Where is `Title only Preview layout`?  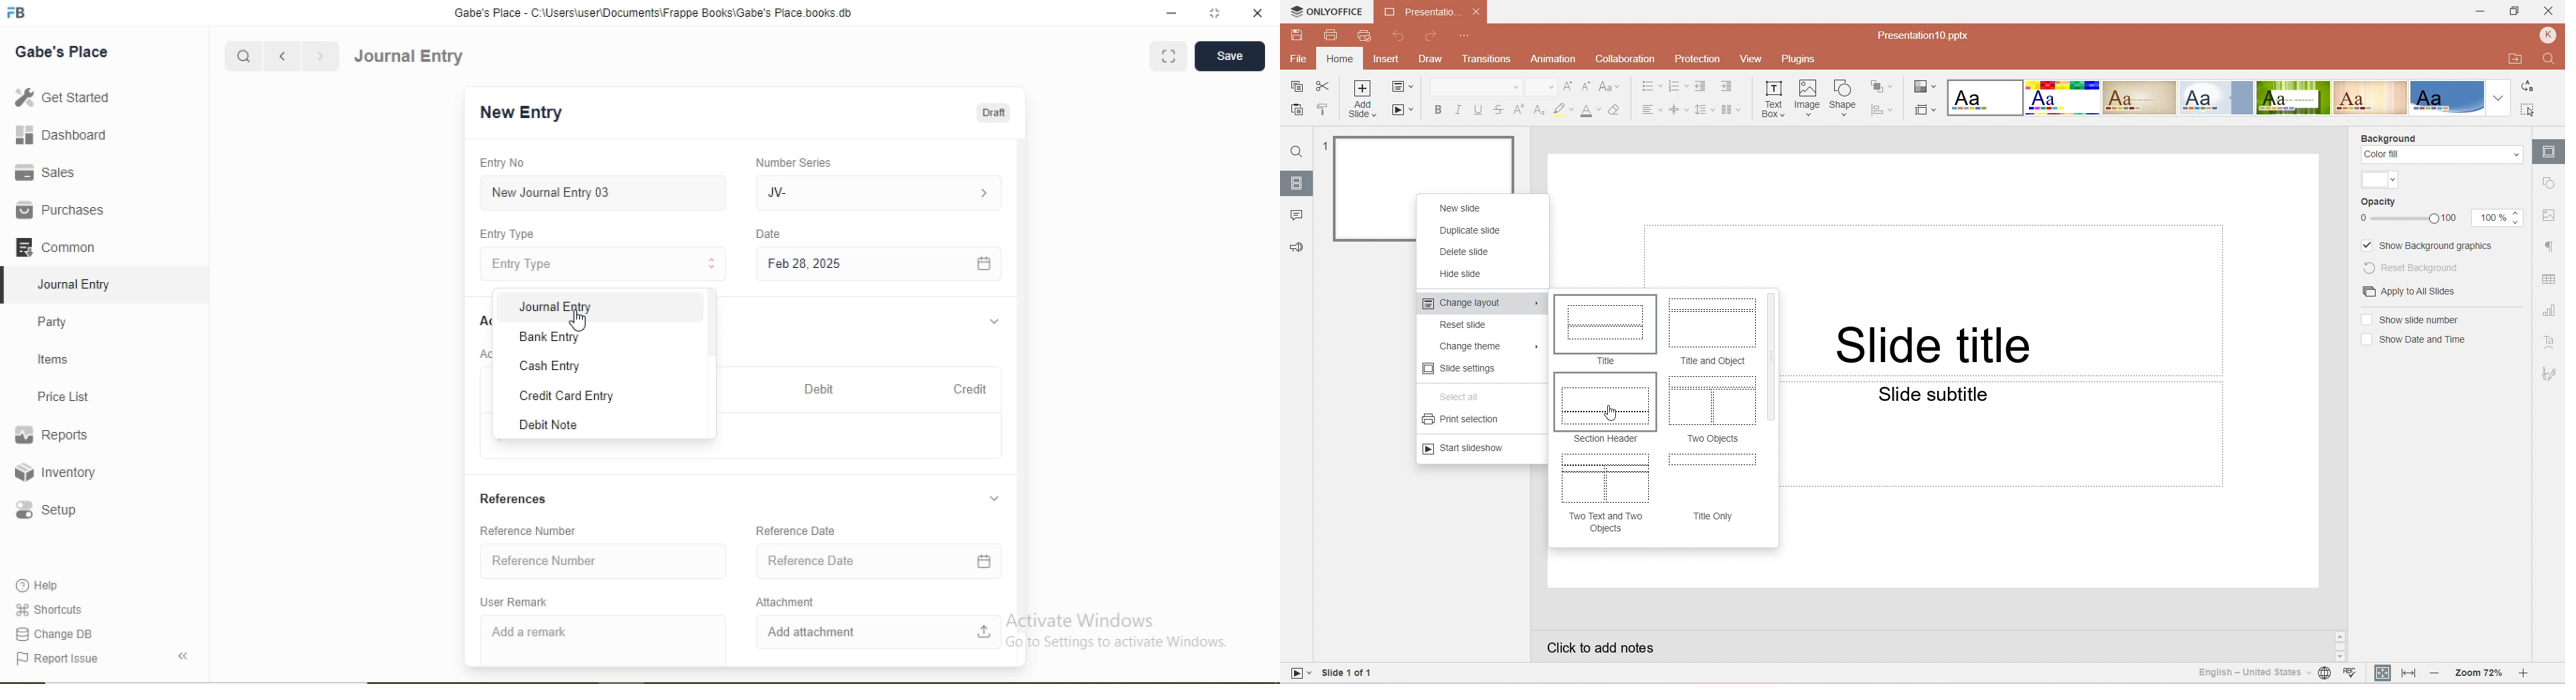
Title only Preview layout is located at coordinates (1710, 475).